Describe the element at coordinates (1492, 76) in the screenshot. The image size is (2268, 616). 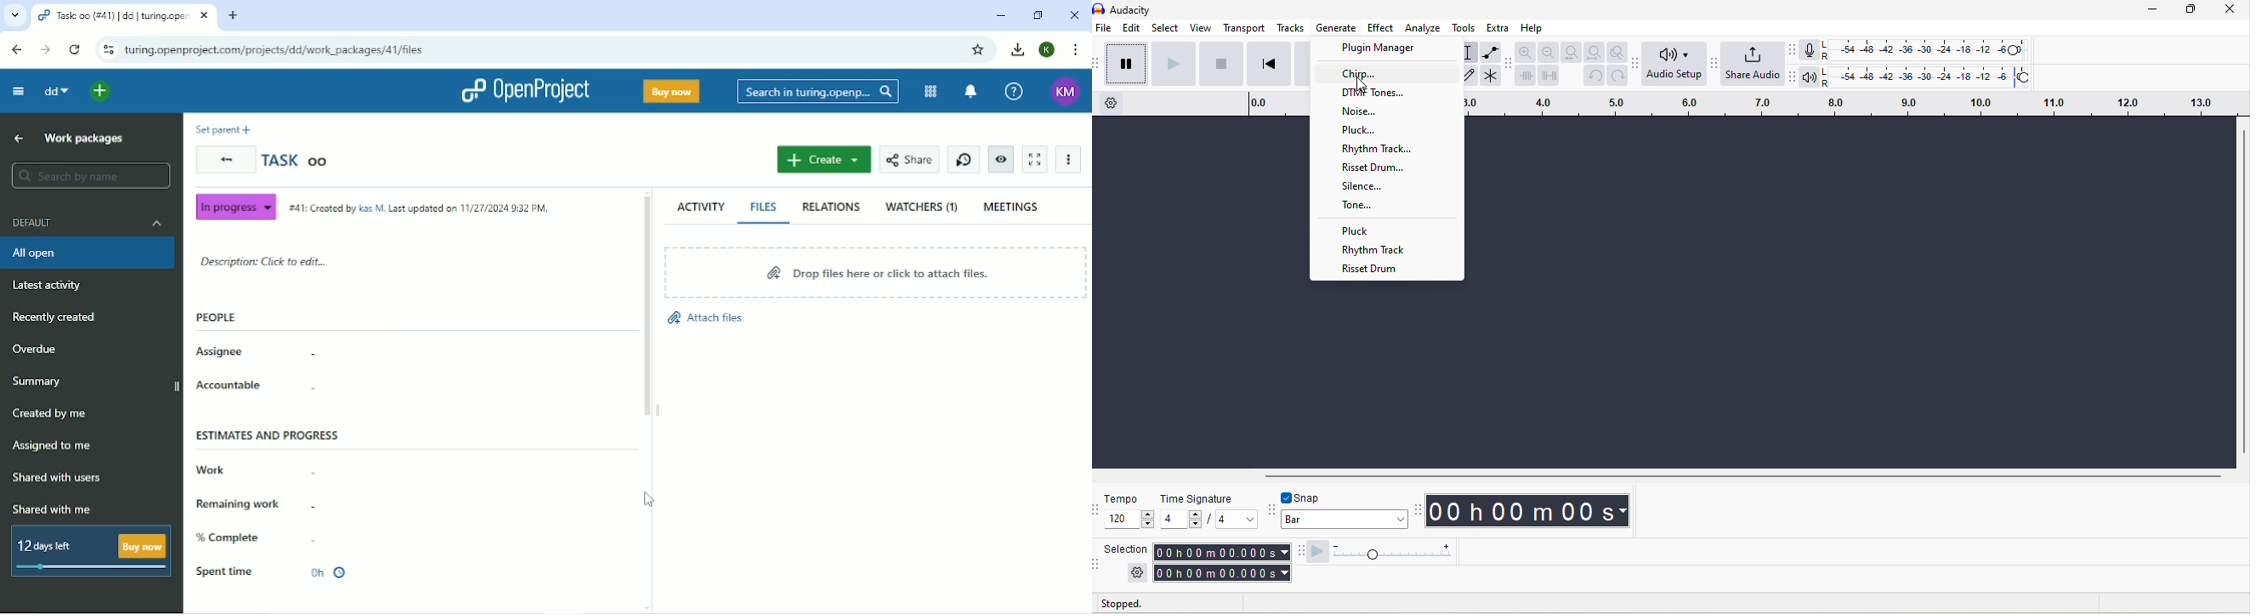
I see `multi tool` at that location.